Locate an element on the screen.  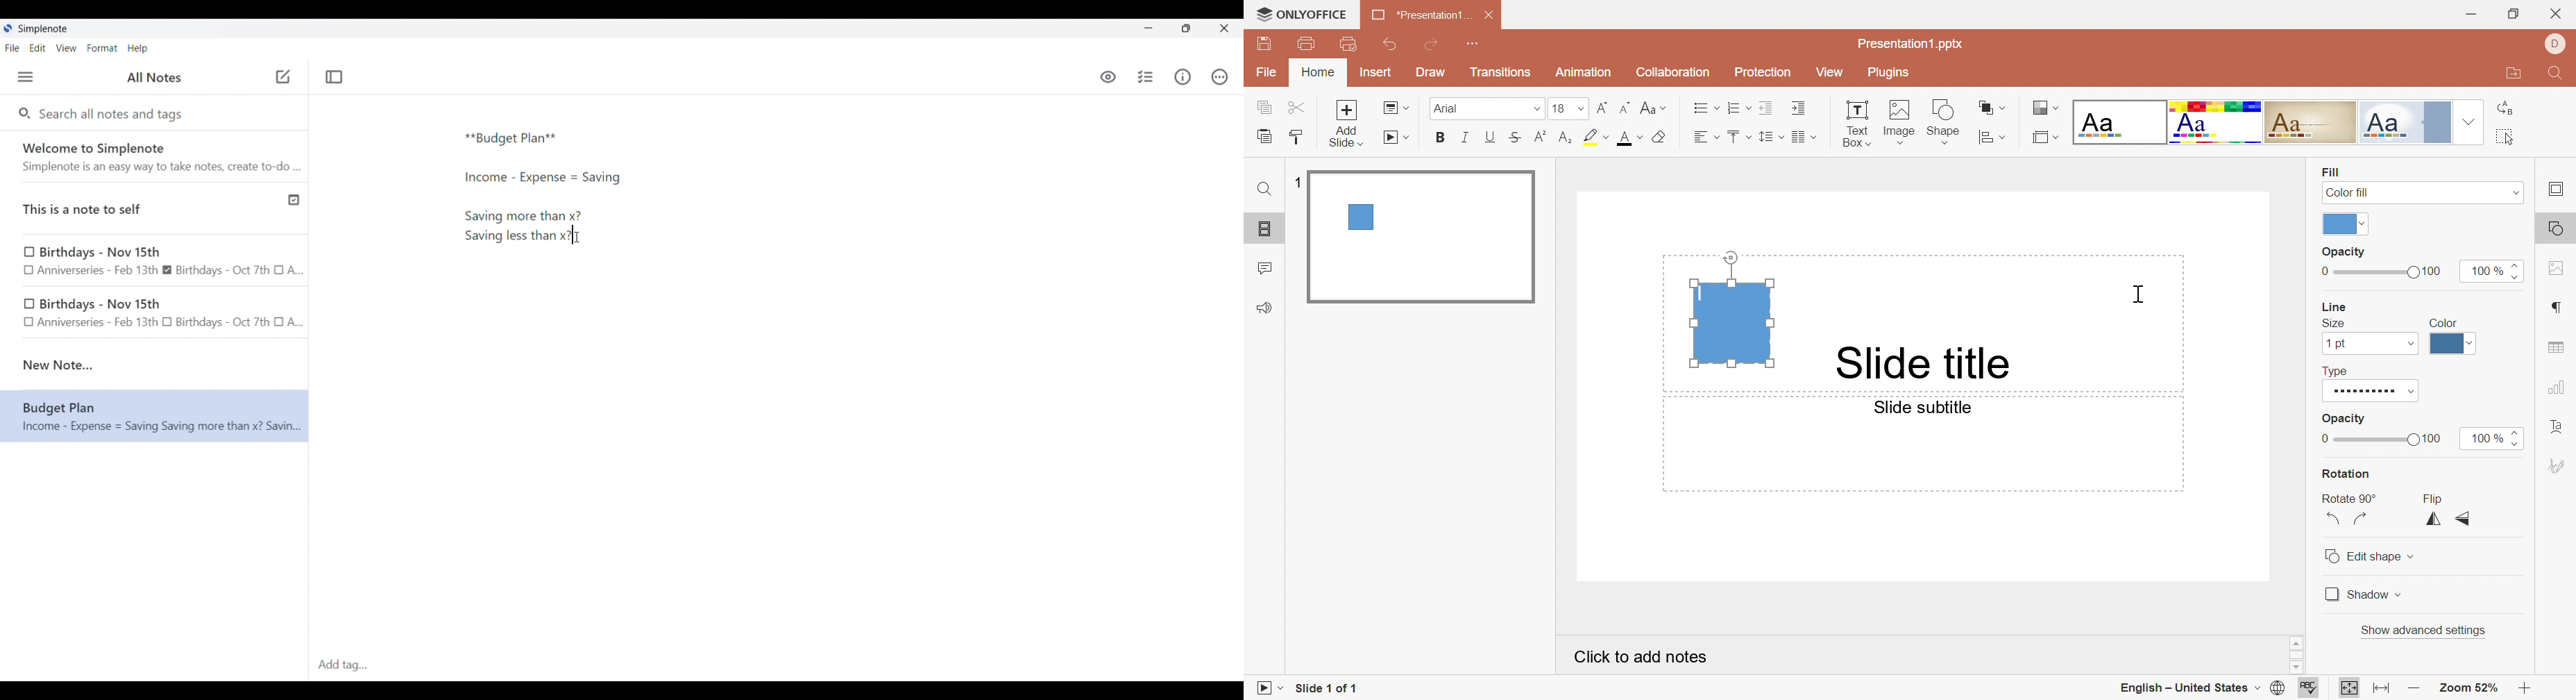
Close is located at coordinates (1486, 17).